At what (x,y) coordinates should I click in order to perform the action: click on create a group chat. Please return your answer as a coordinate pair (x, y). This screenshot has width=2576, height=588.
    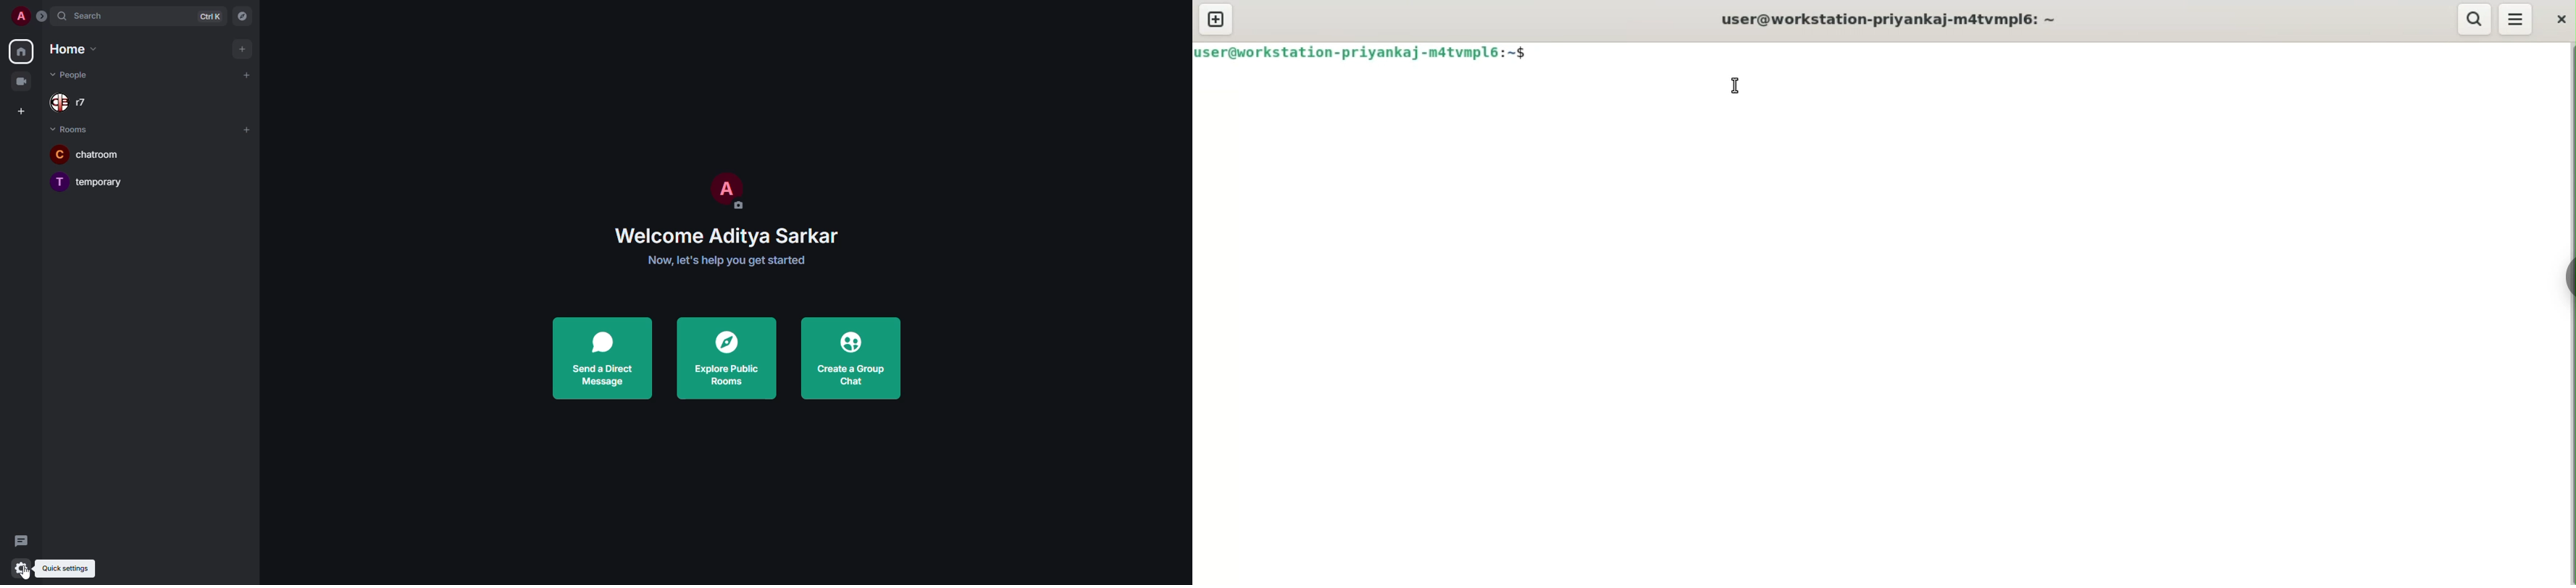
    Looking at the image, I should click on (851, 361).